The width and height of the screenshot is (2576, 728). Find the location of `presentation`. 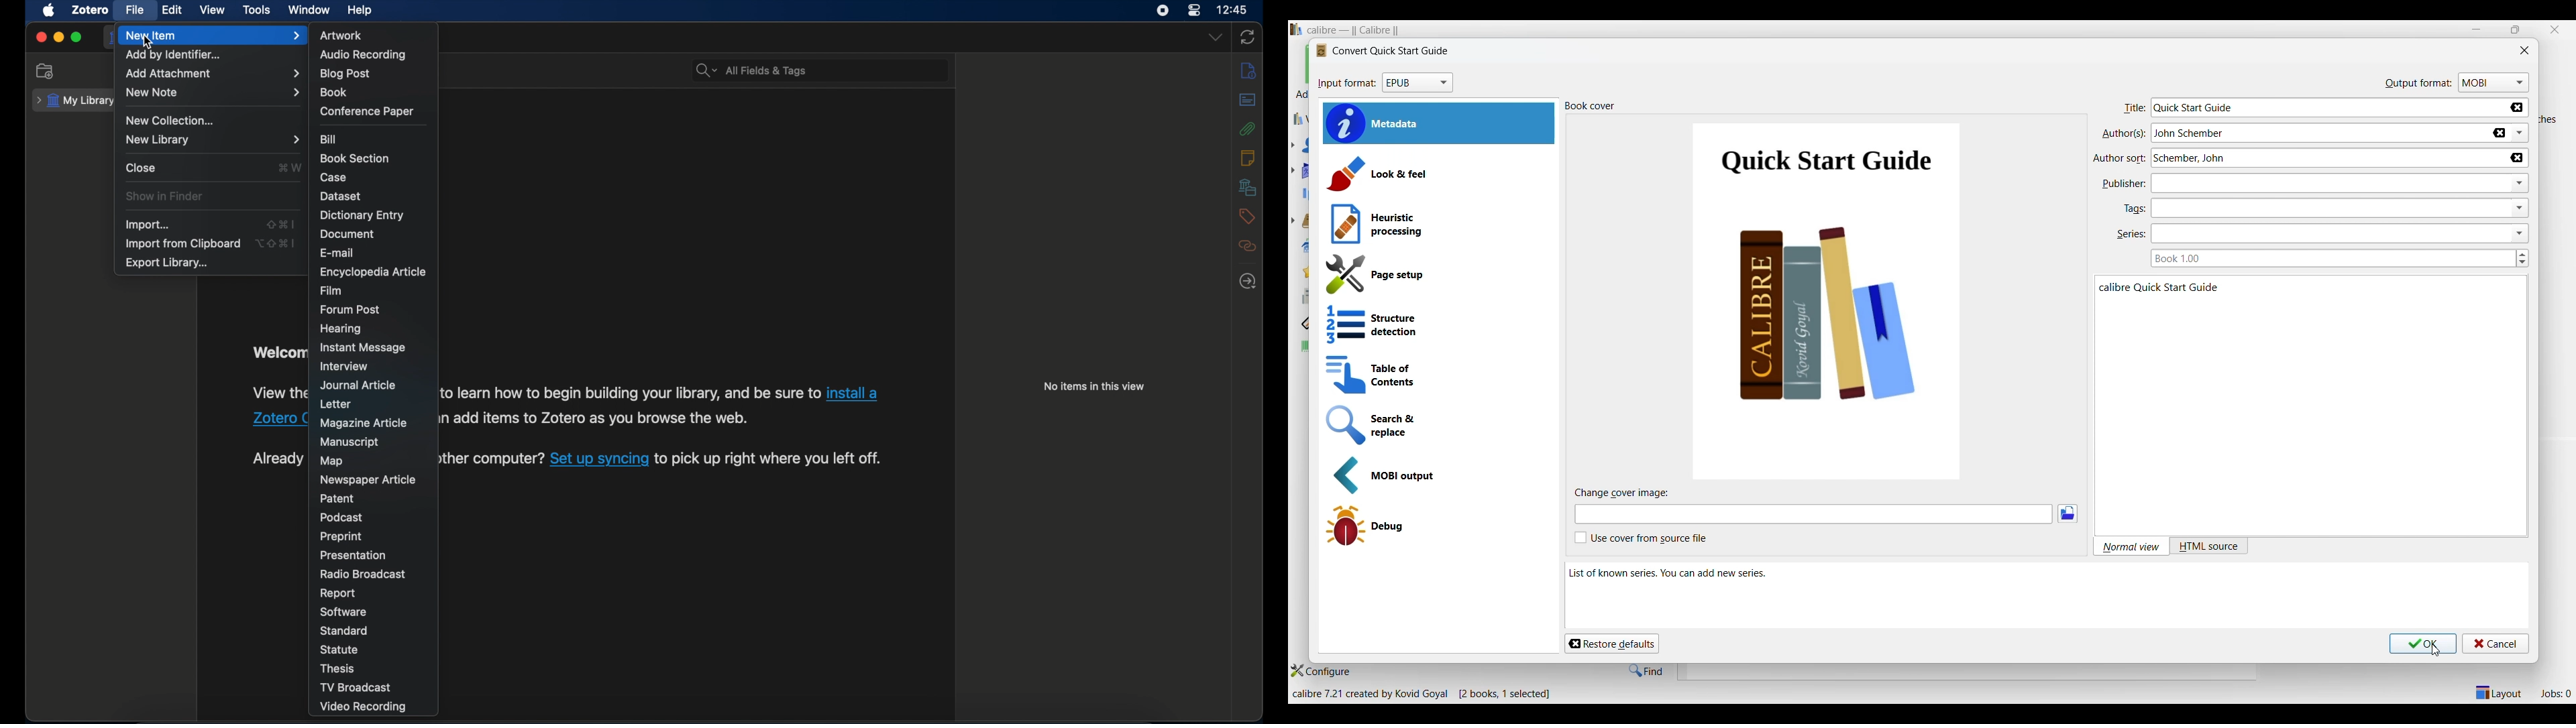

presentation is located at coordinates (352, 556).